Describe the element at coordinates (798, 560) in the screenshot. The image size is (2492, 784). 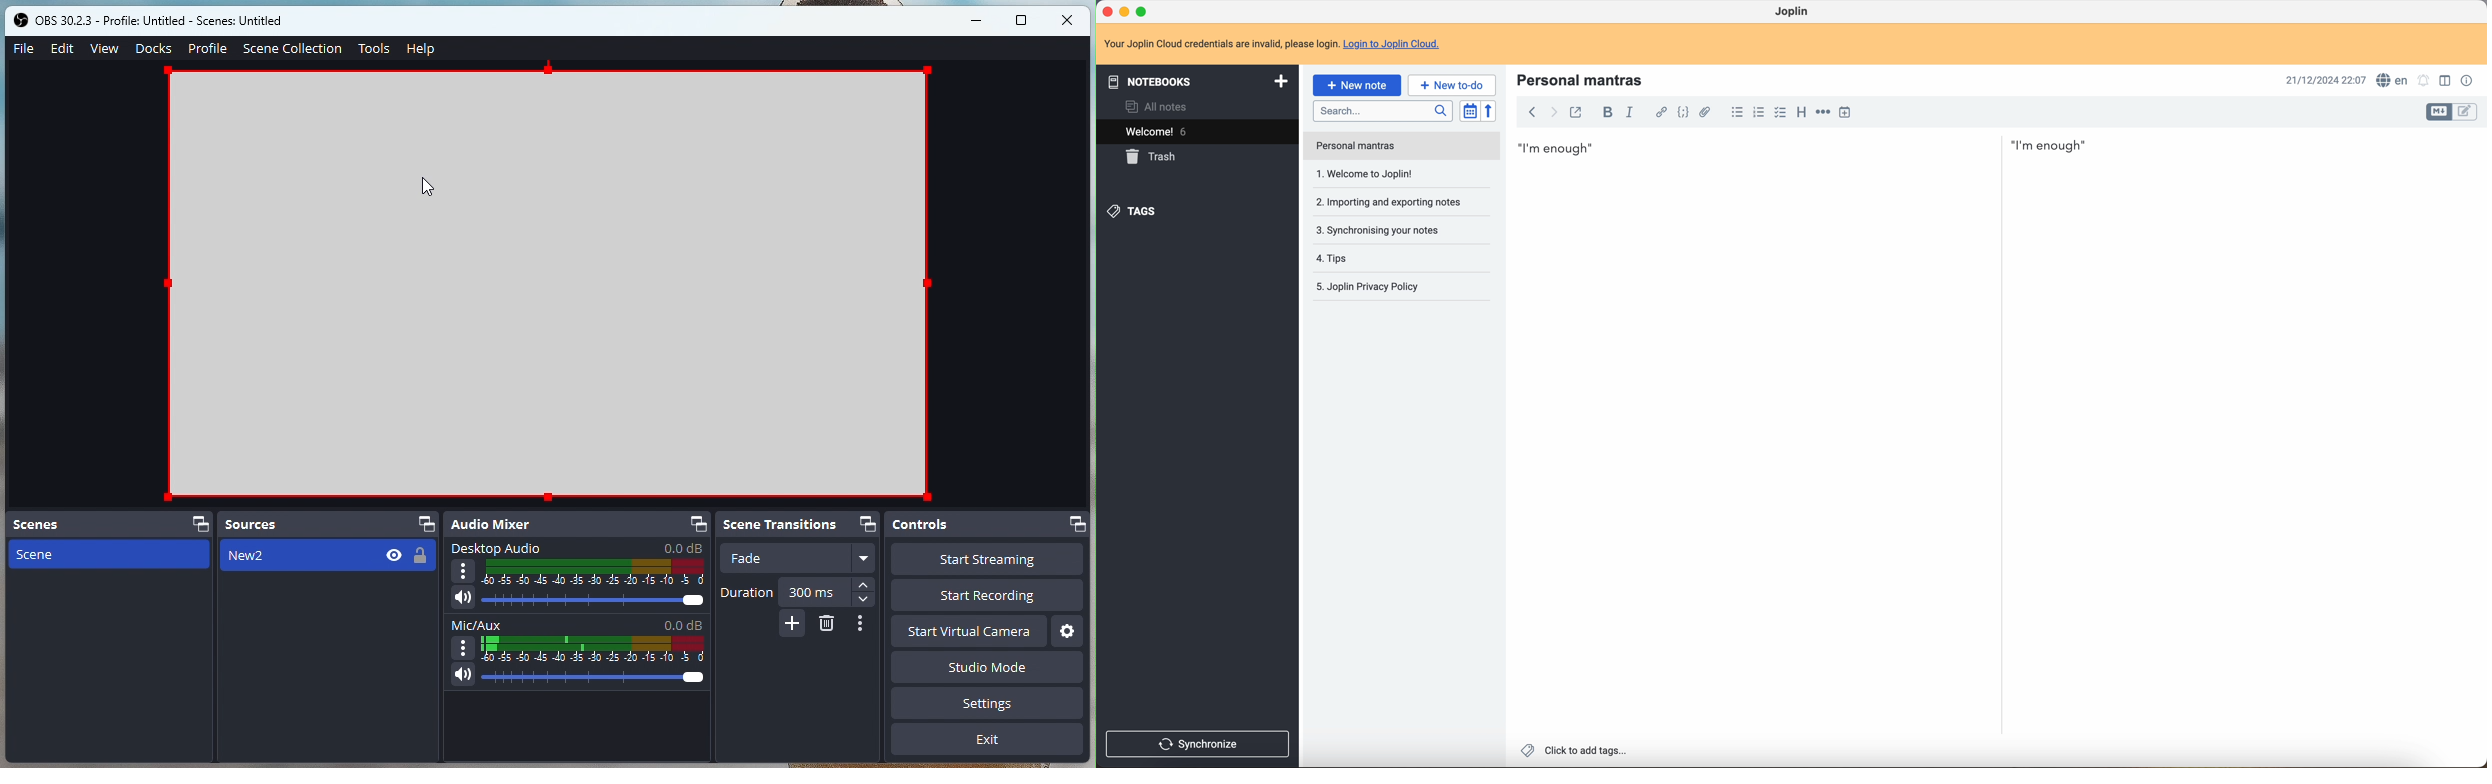
I see `Fade` at that location.